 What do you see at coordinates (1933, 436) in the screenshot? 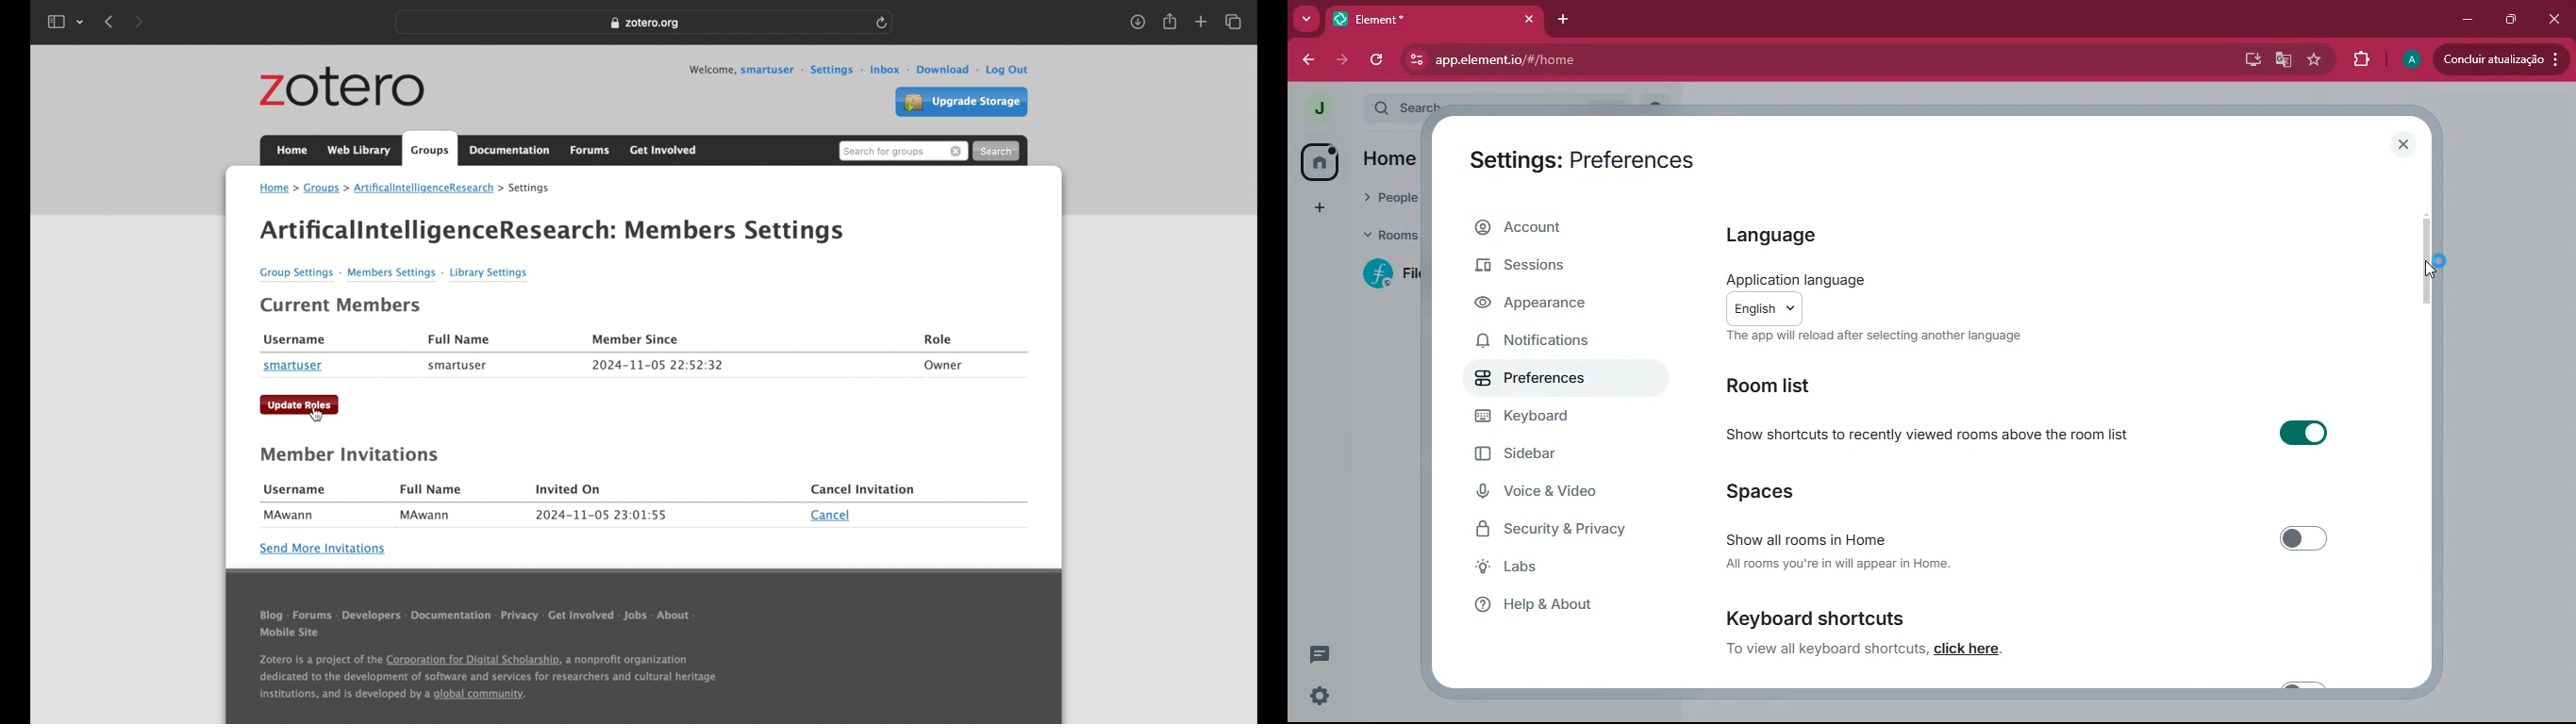
I see `Show shortcuts to recently viewed rooms above the room list` at bounding box center [1933, 436].